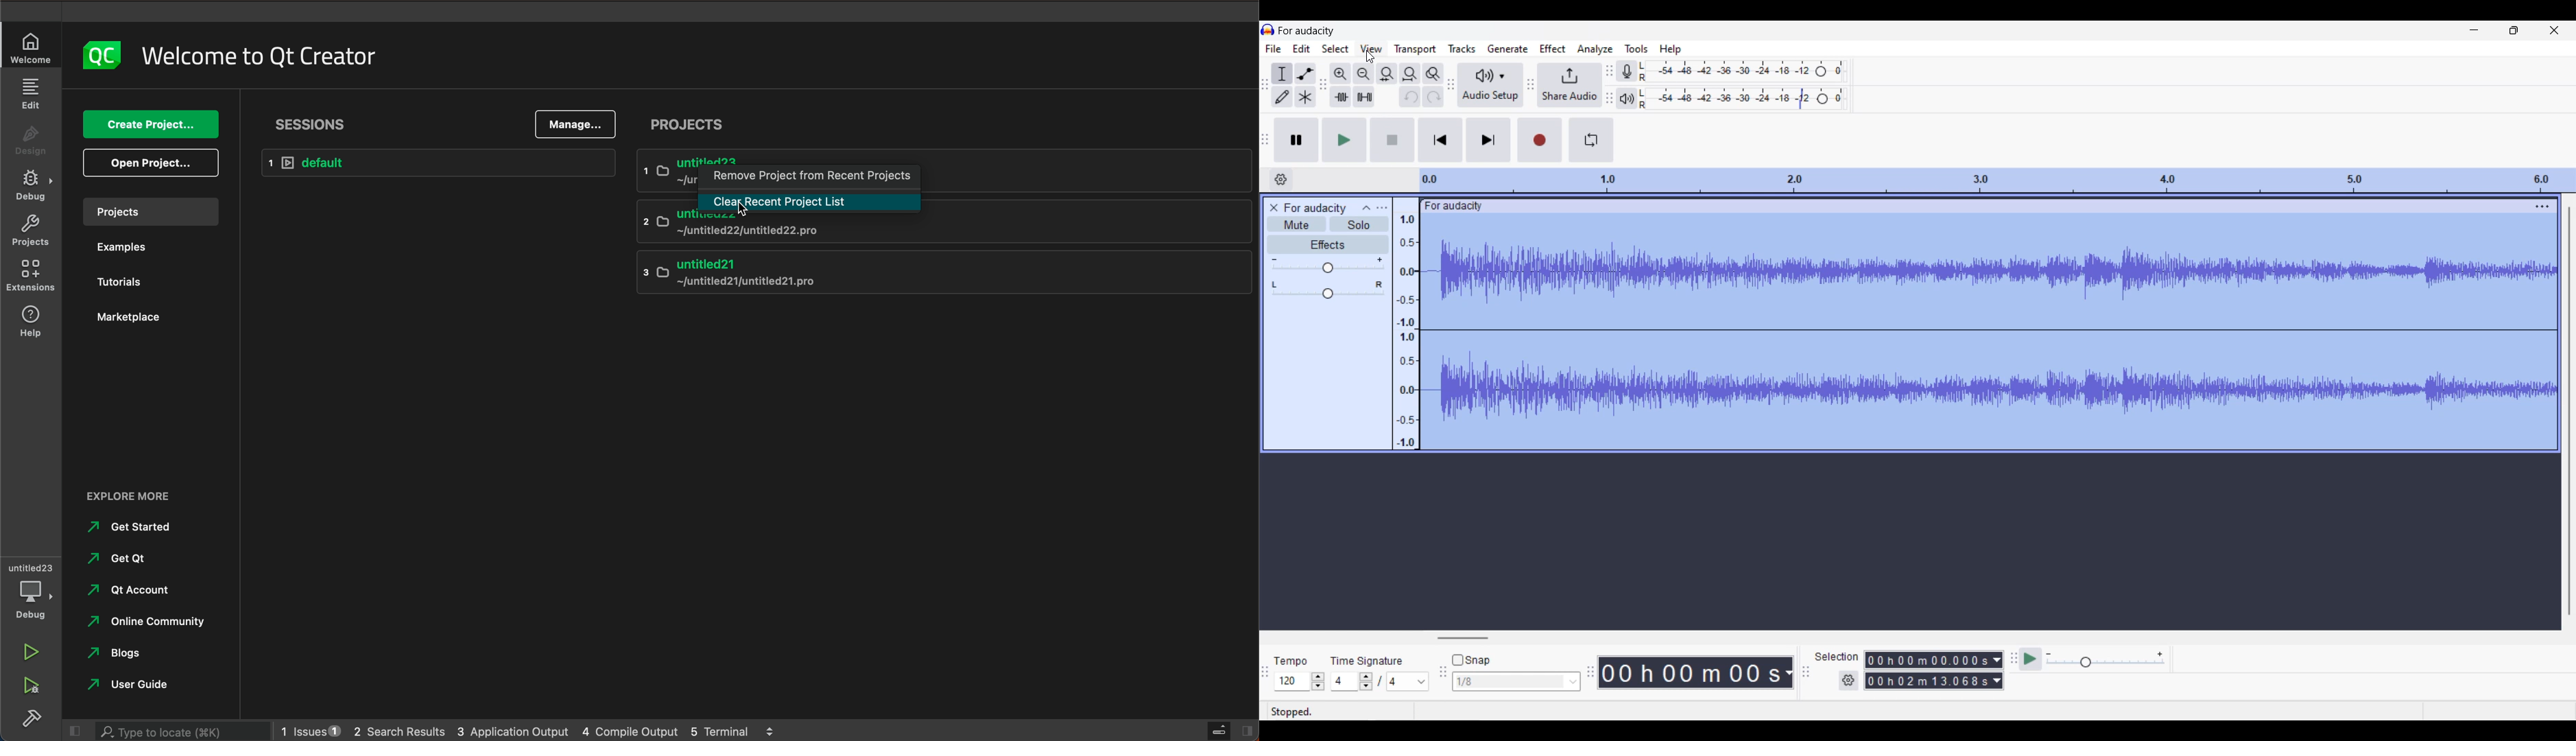  What do you see at coordinates (1462, 49) in the screenshot?
I see `Tracks menu` at bounding box center [1462, 49].